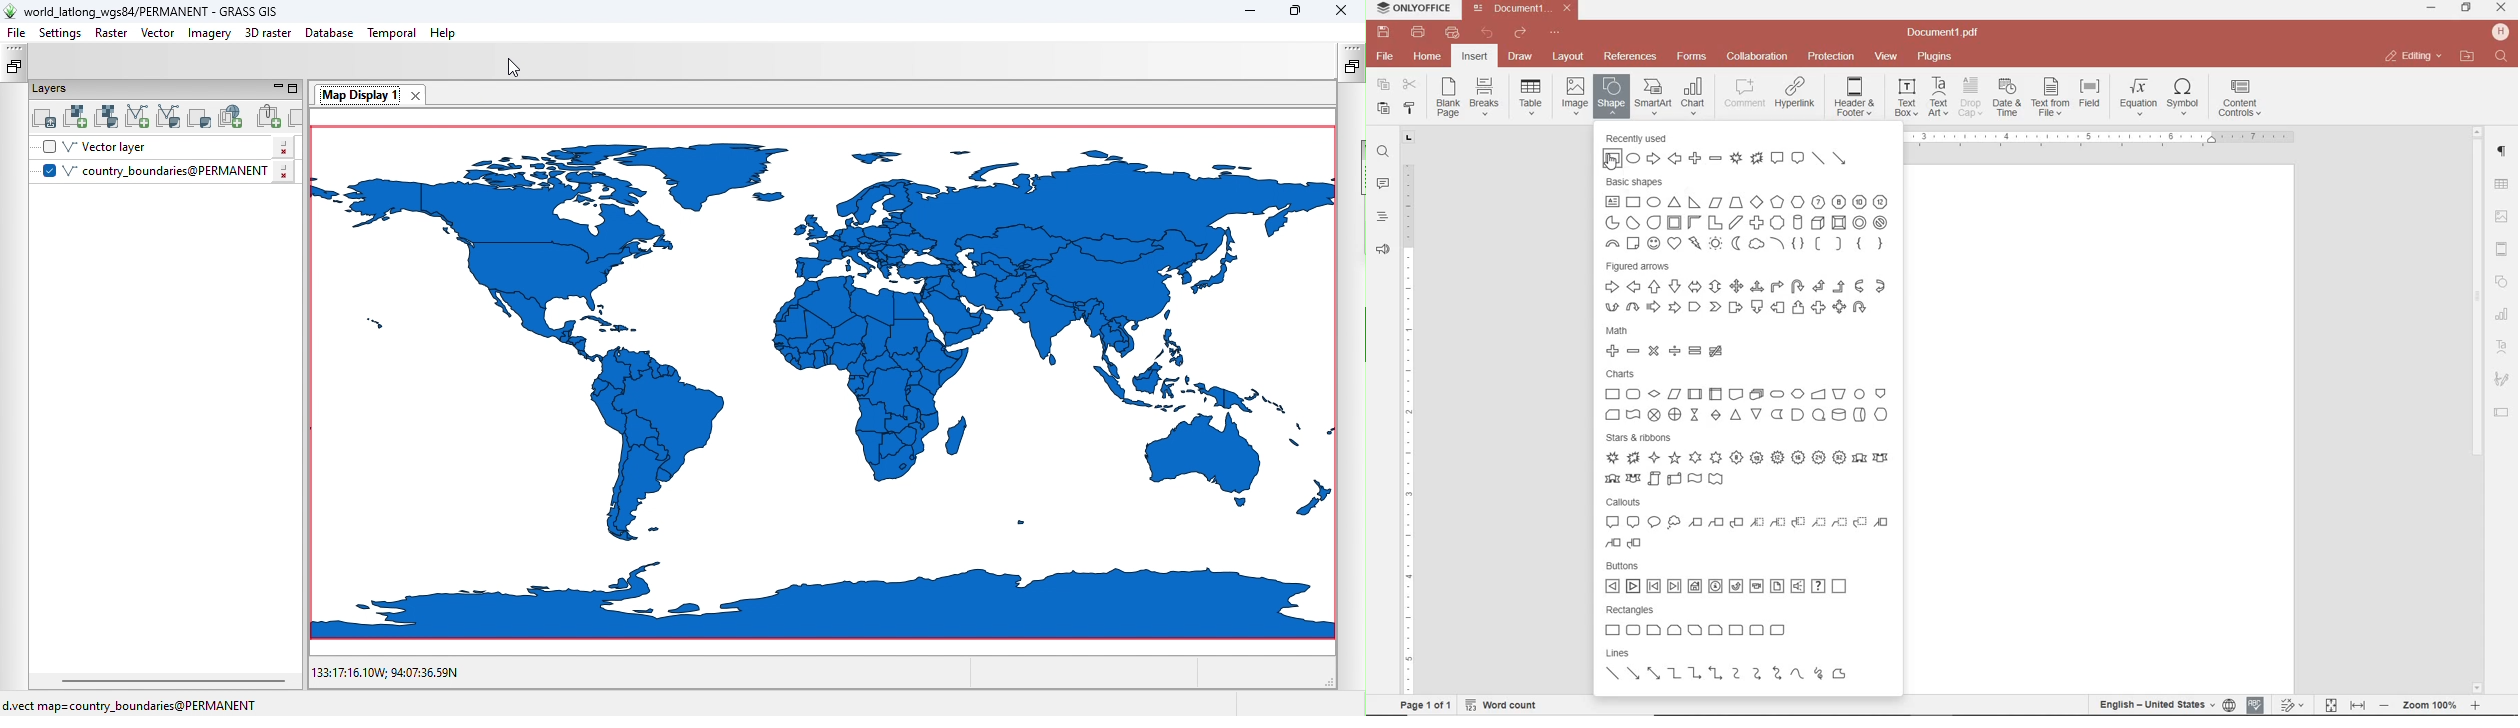  I want to click on find, so click(1382, 150).